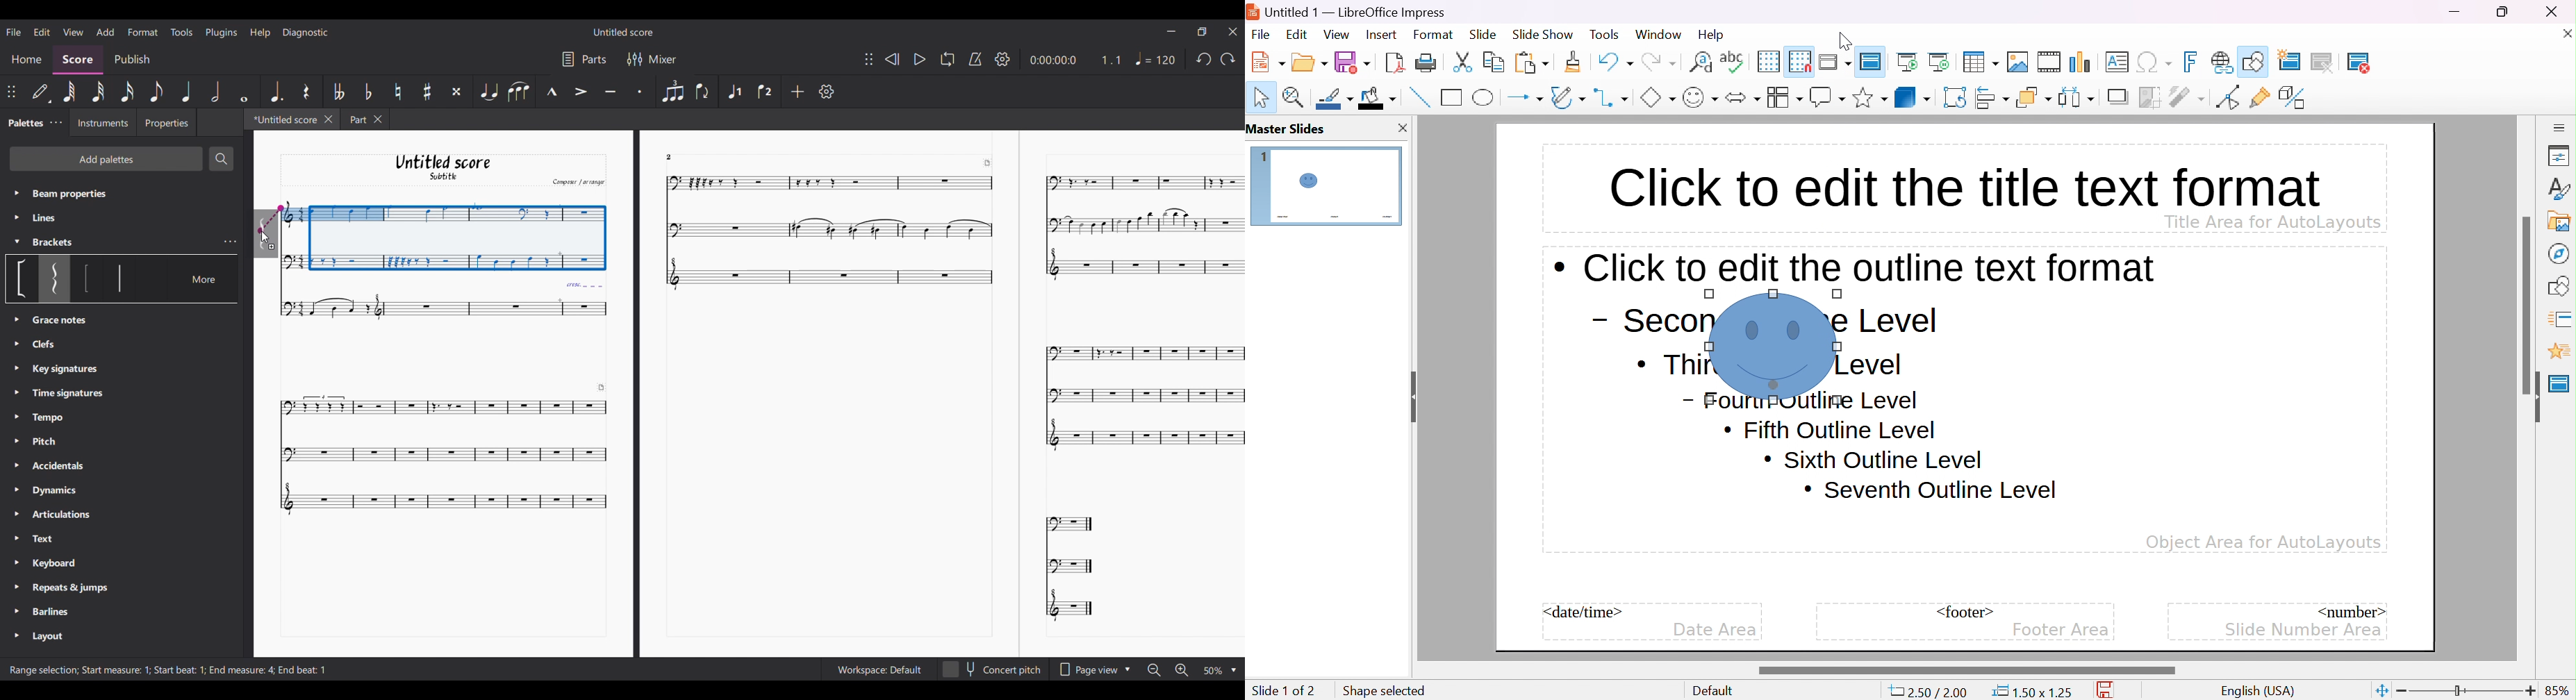 The width and height of the screenshot is (2576, 700). What do you see at coordinates (2560, 188) in the screenshot?
I see `styles` at bounding box center [2560, 188].